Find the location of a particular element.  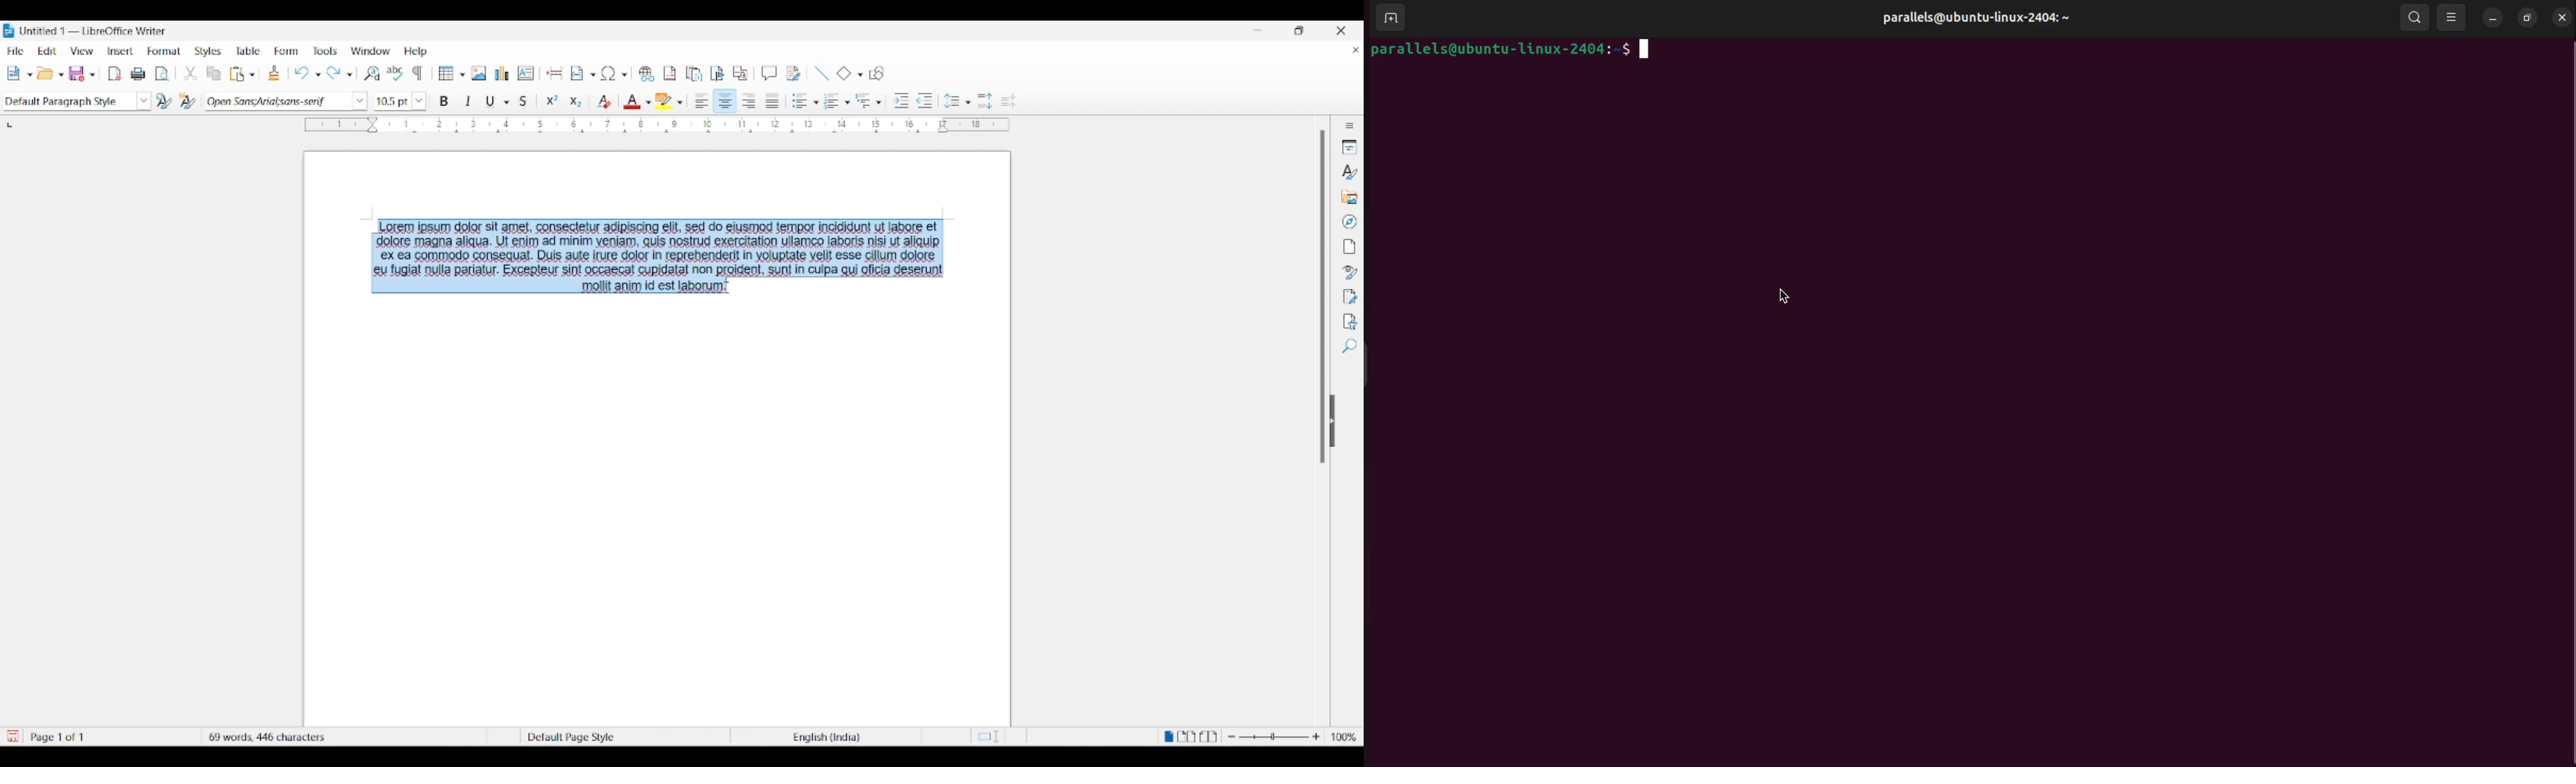

New style from selection is located at coordinates (190, 102).